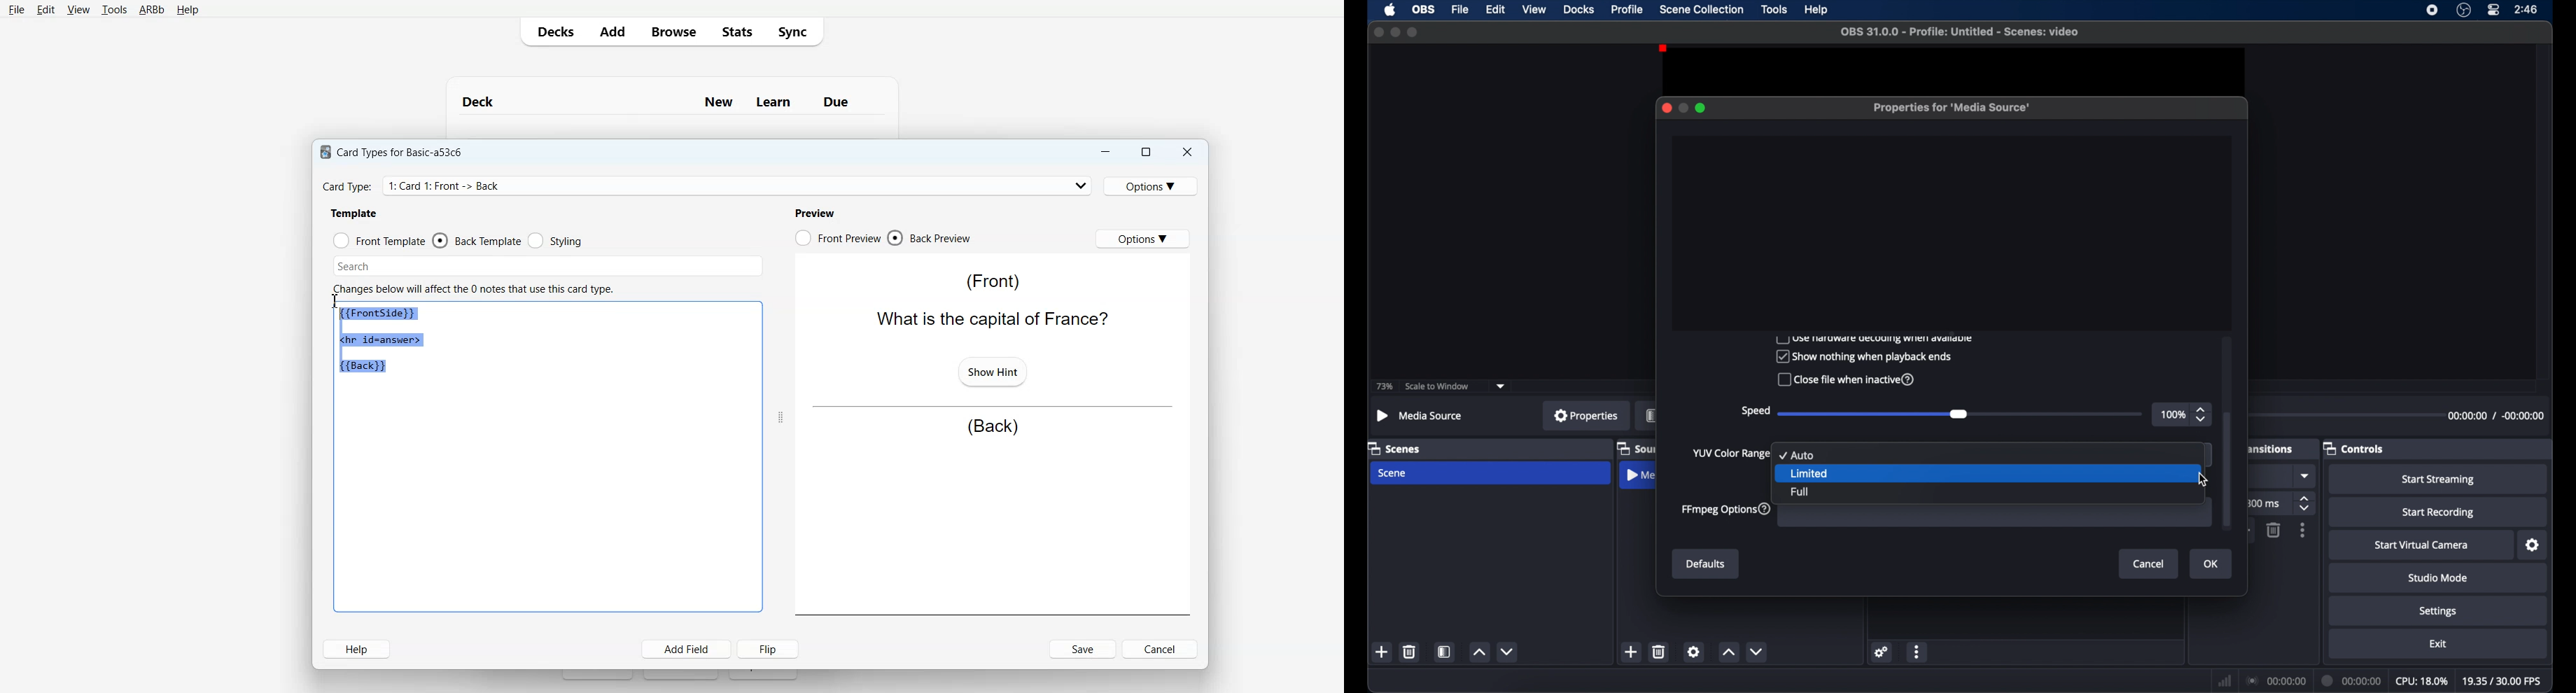 The height and width of the screenshot is (700, 2576). Describe the element at coordinates (2306, 476) in the screenshot. I see `dropdown` at that location.